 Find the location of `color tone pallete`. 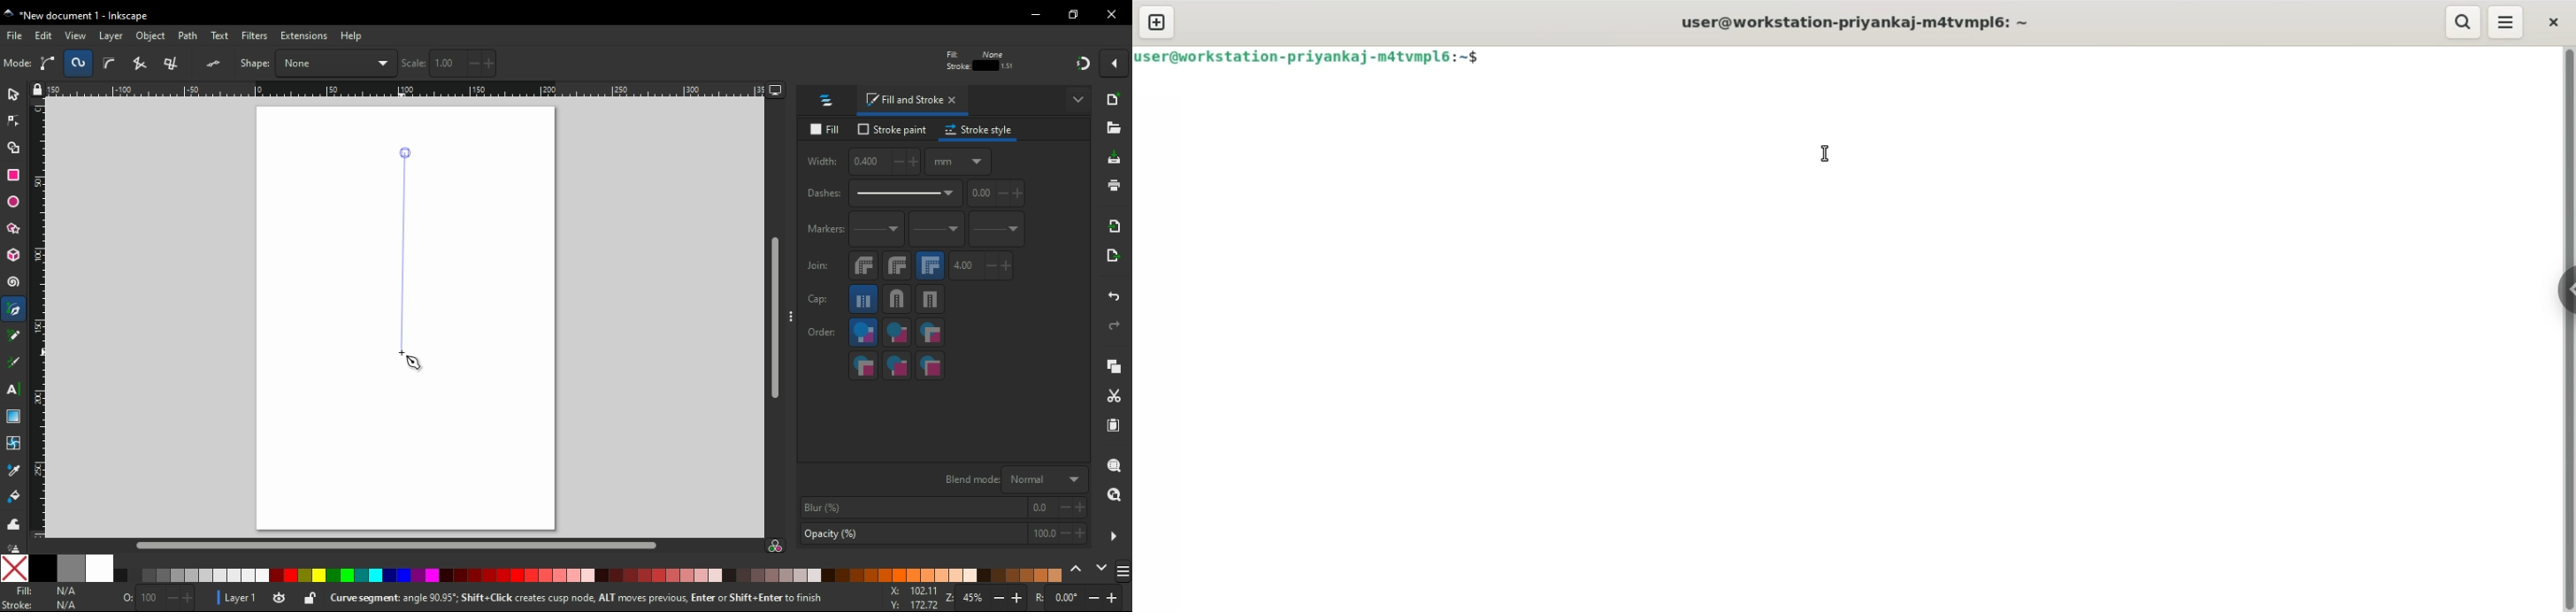

color tone pallete is located at coordinates (194, 576).